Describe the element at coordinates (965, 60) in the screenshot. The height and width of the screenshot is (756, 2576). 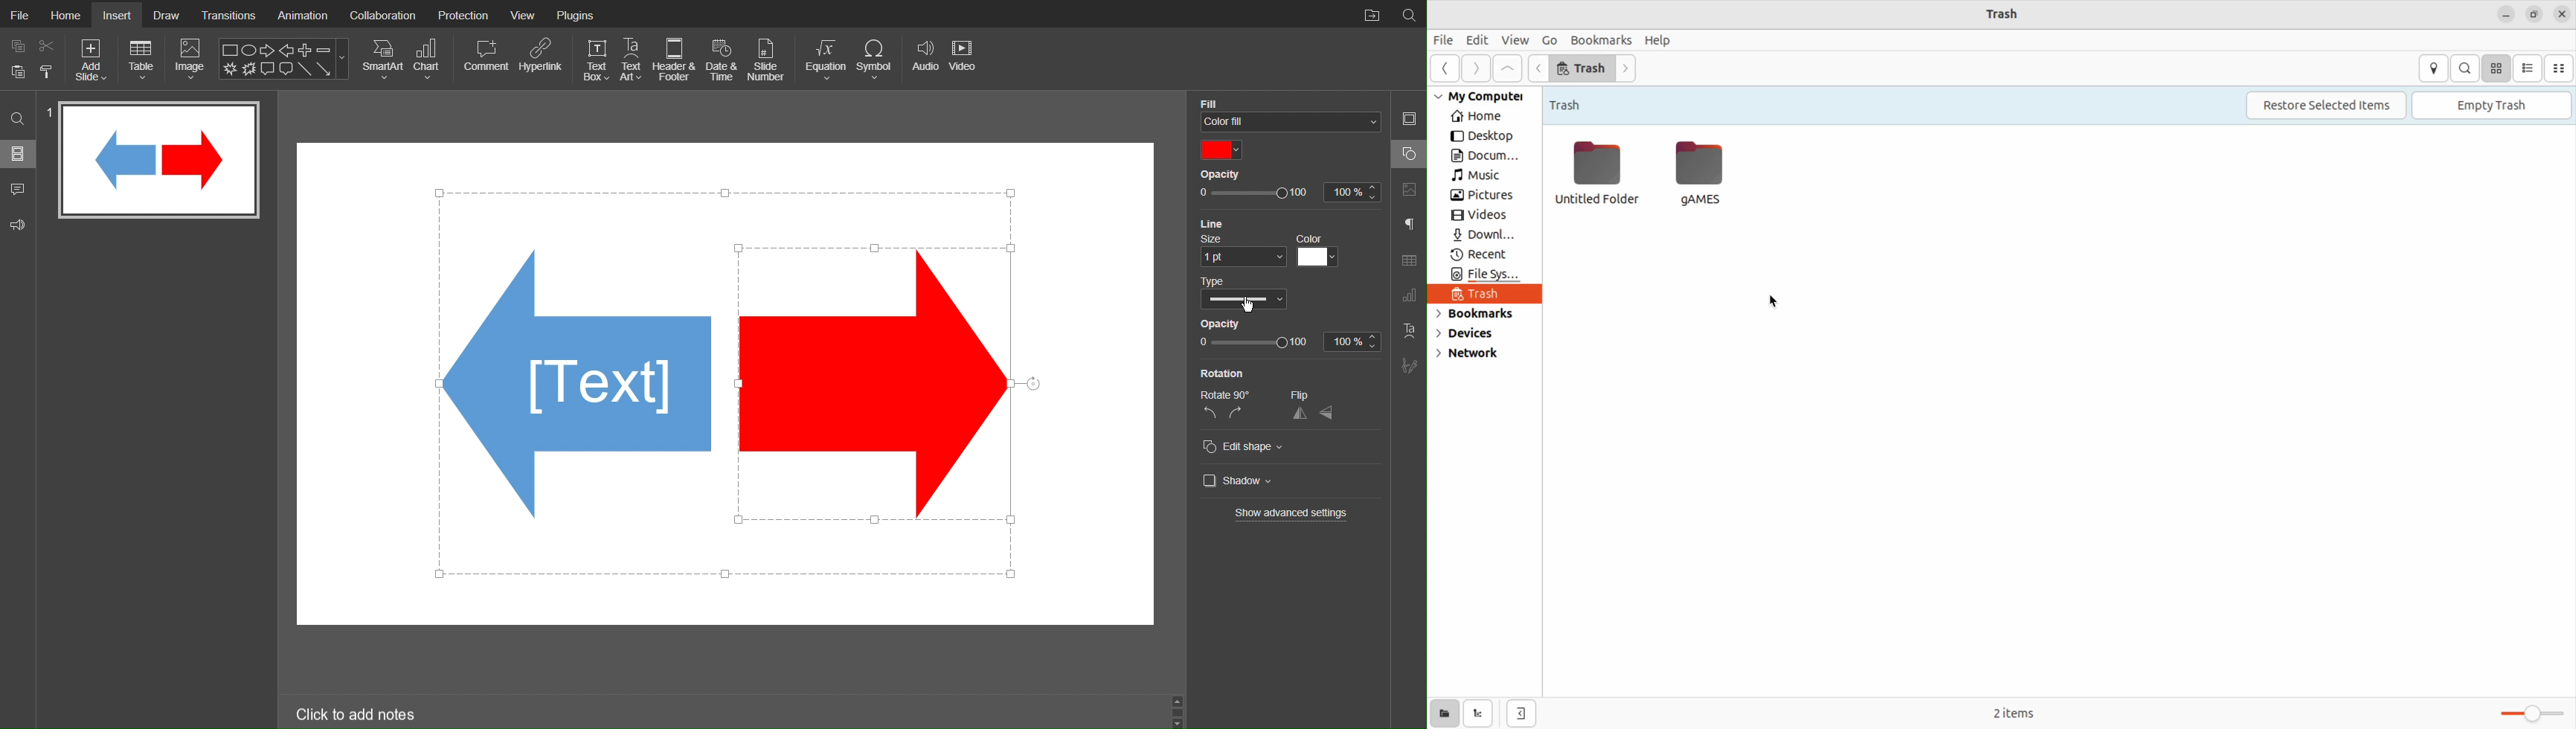
I see `Video` at that location.